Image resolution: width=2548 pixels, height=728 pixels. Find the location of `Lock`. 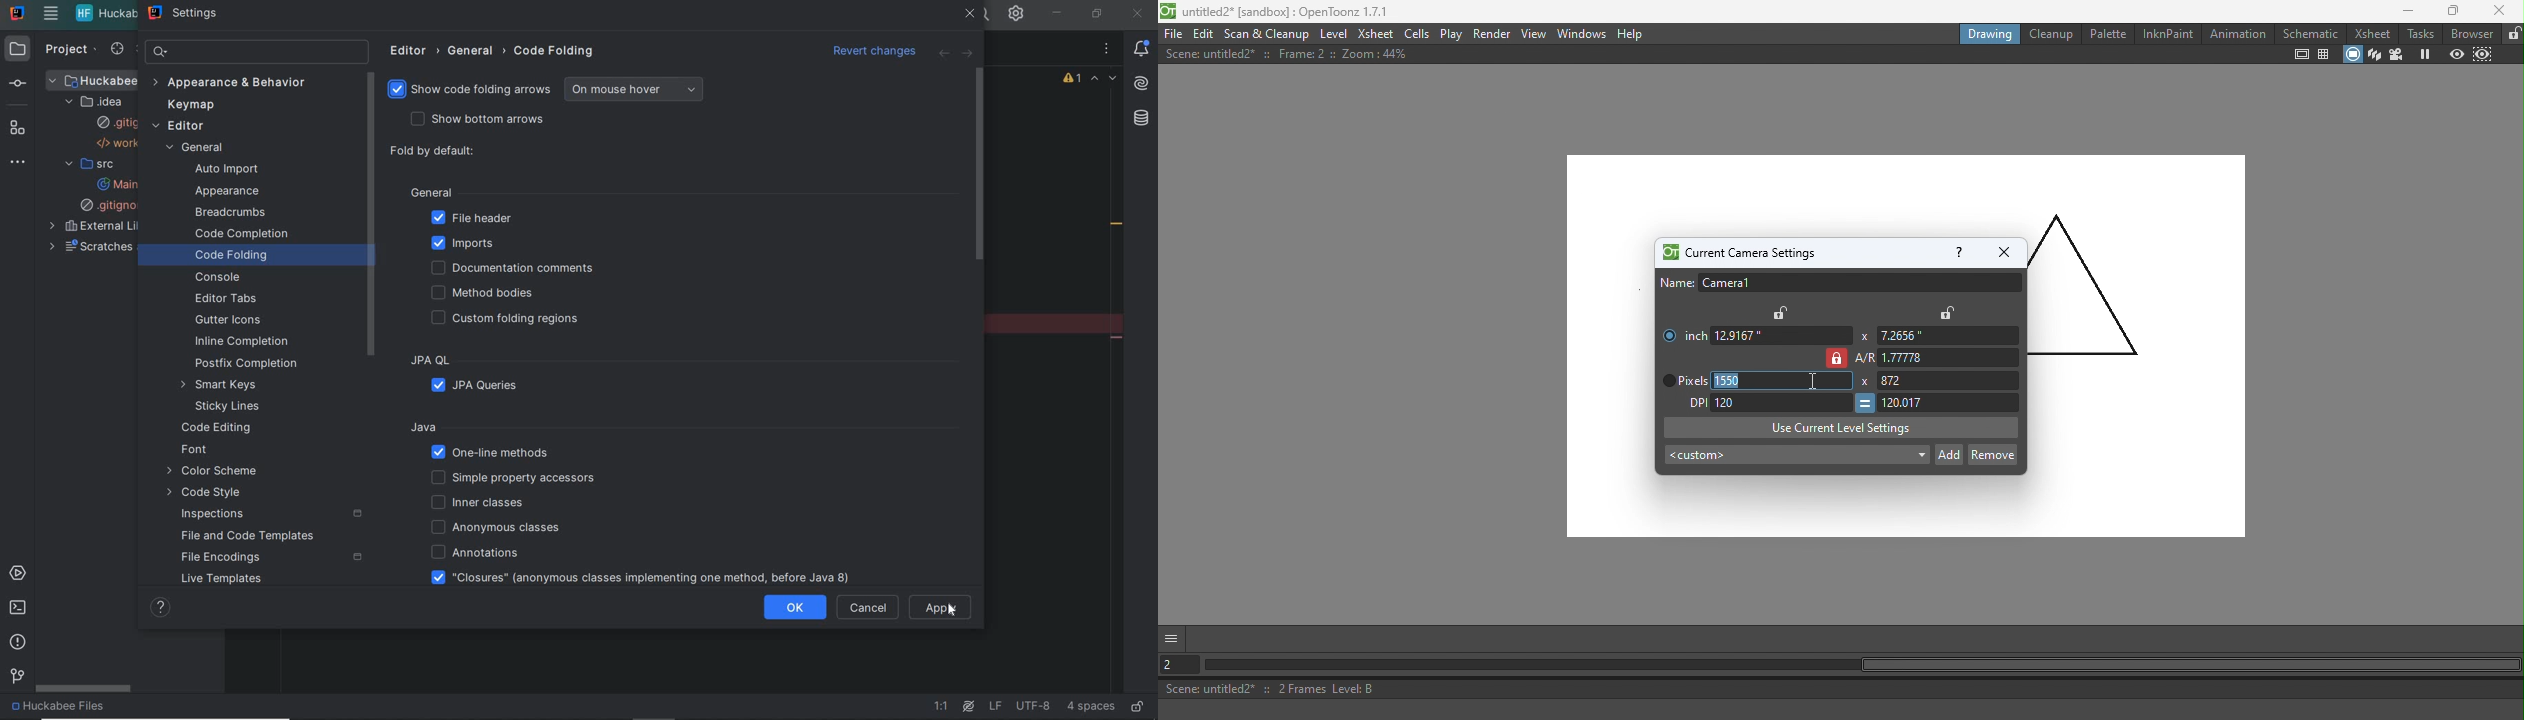

Lock is located at coordinates (1947, 312).